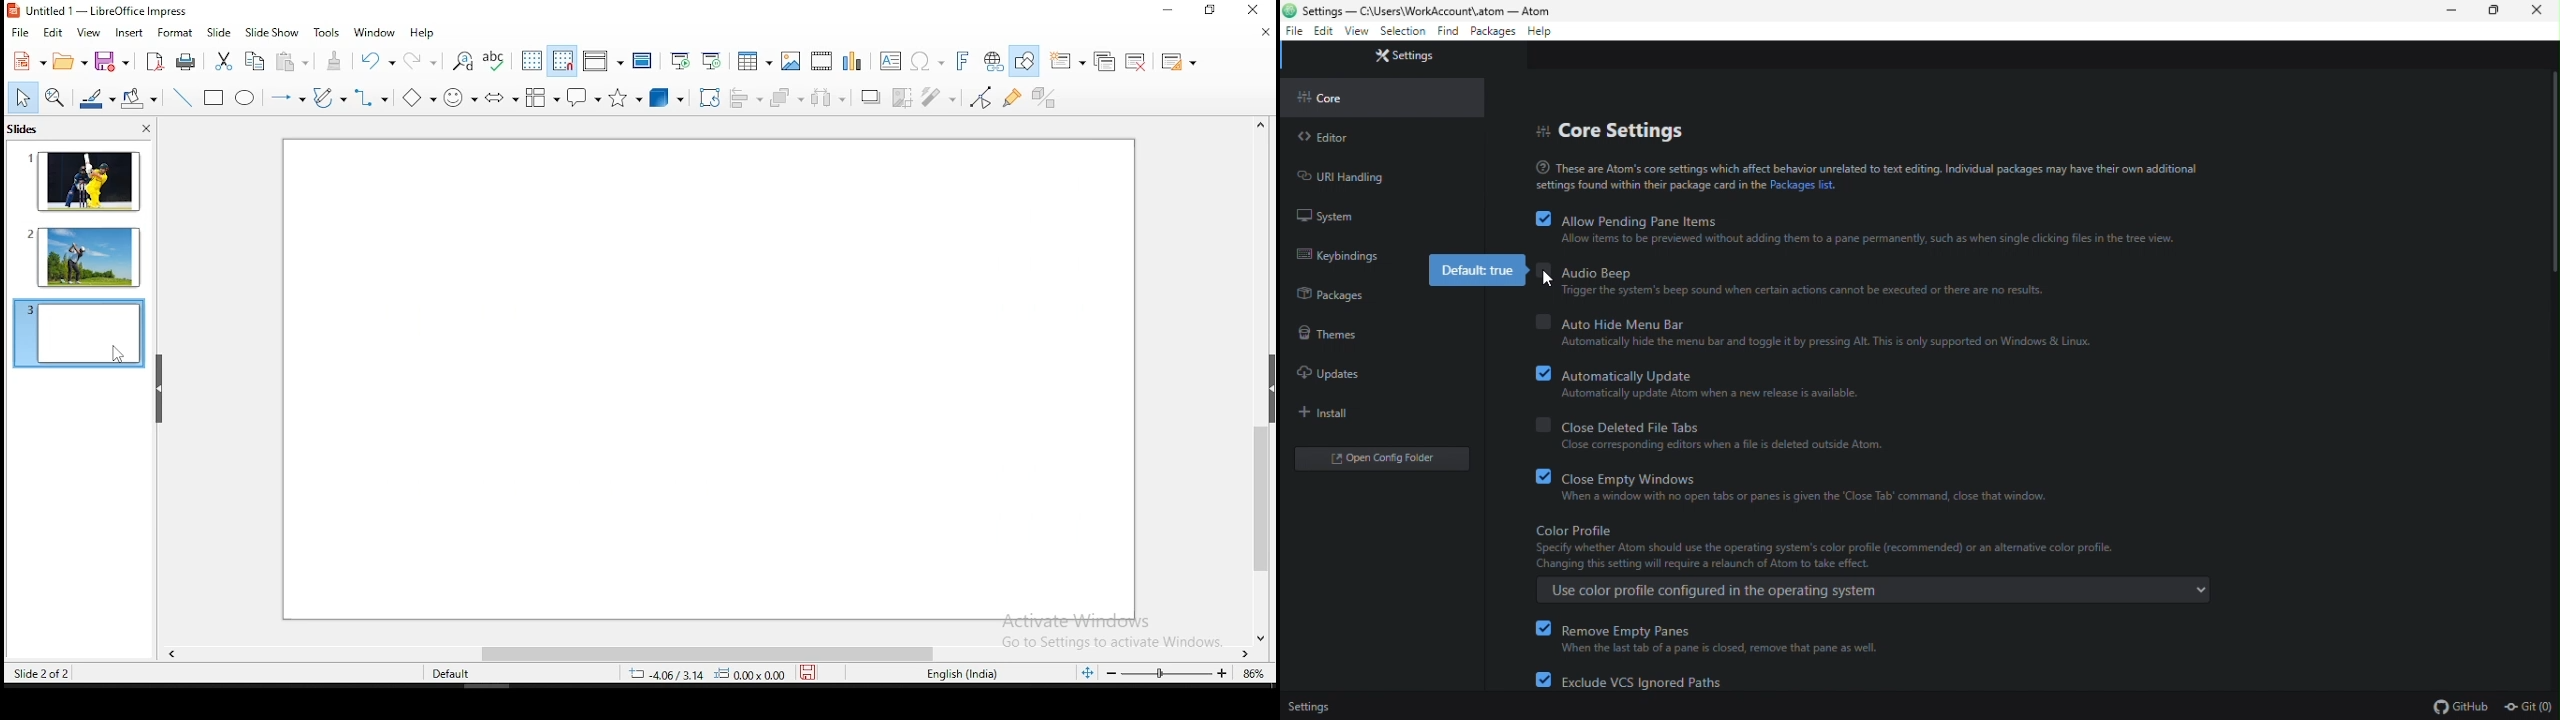 The image size is (2576, 728). I want to click on fill color, so click(136, 98).